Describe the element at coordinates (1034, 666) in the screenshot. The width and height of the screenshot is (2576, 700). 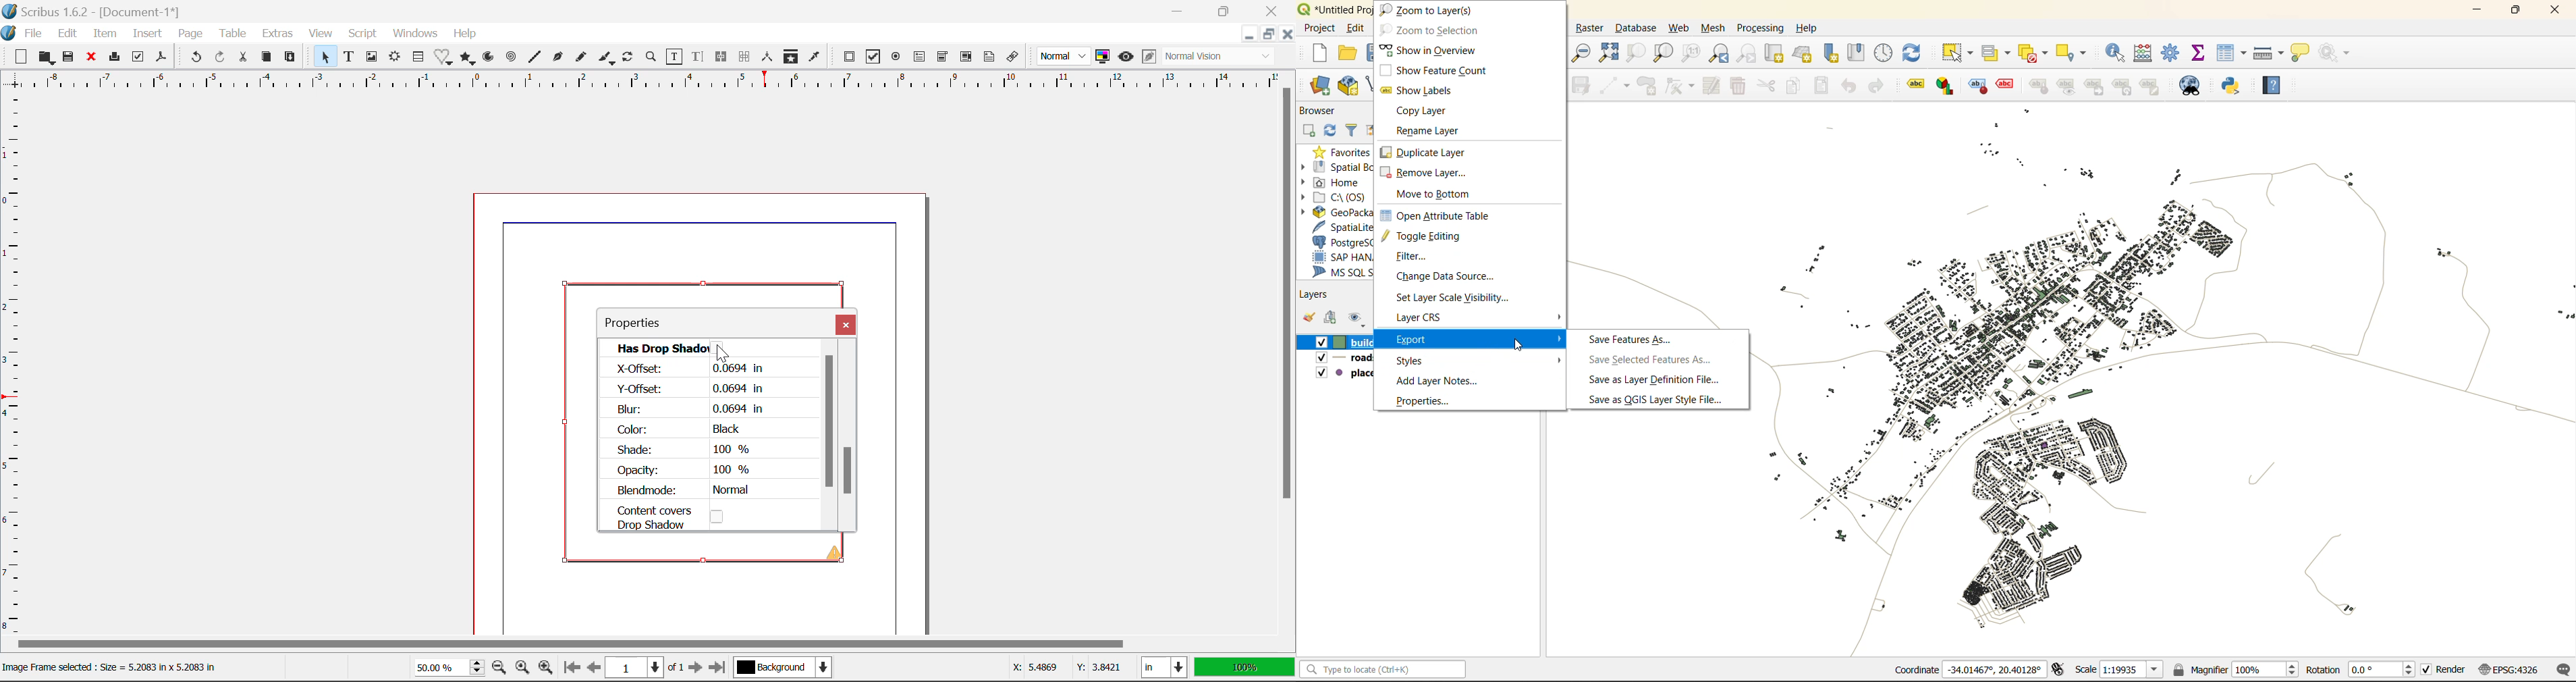
I see `X: 5.4869` at that location.